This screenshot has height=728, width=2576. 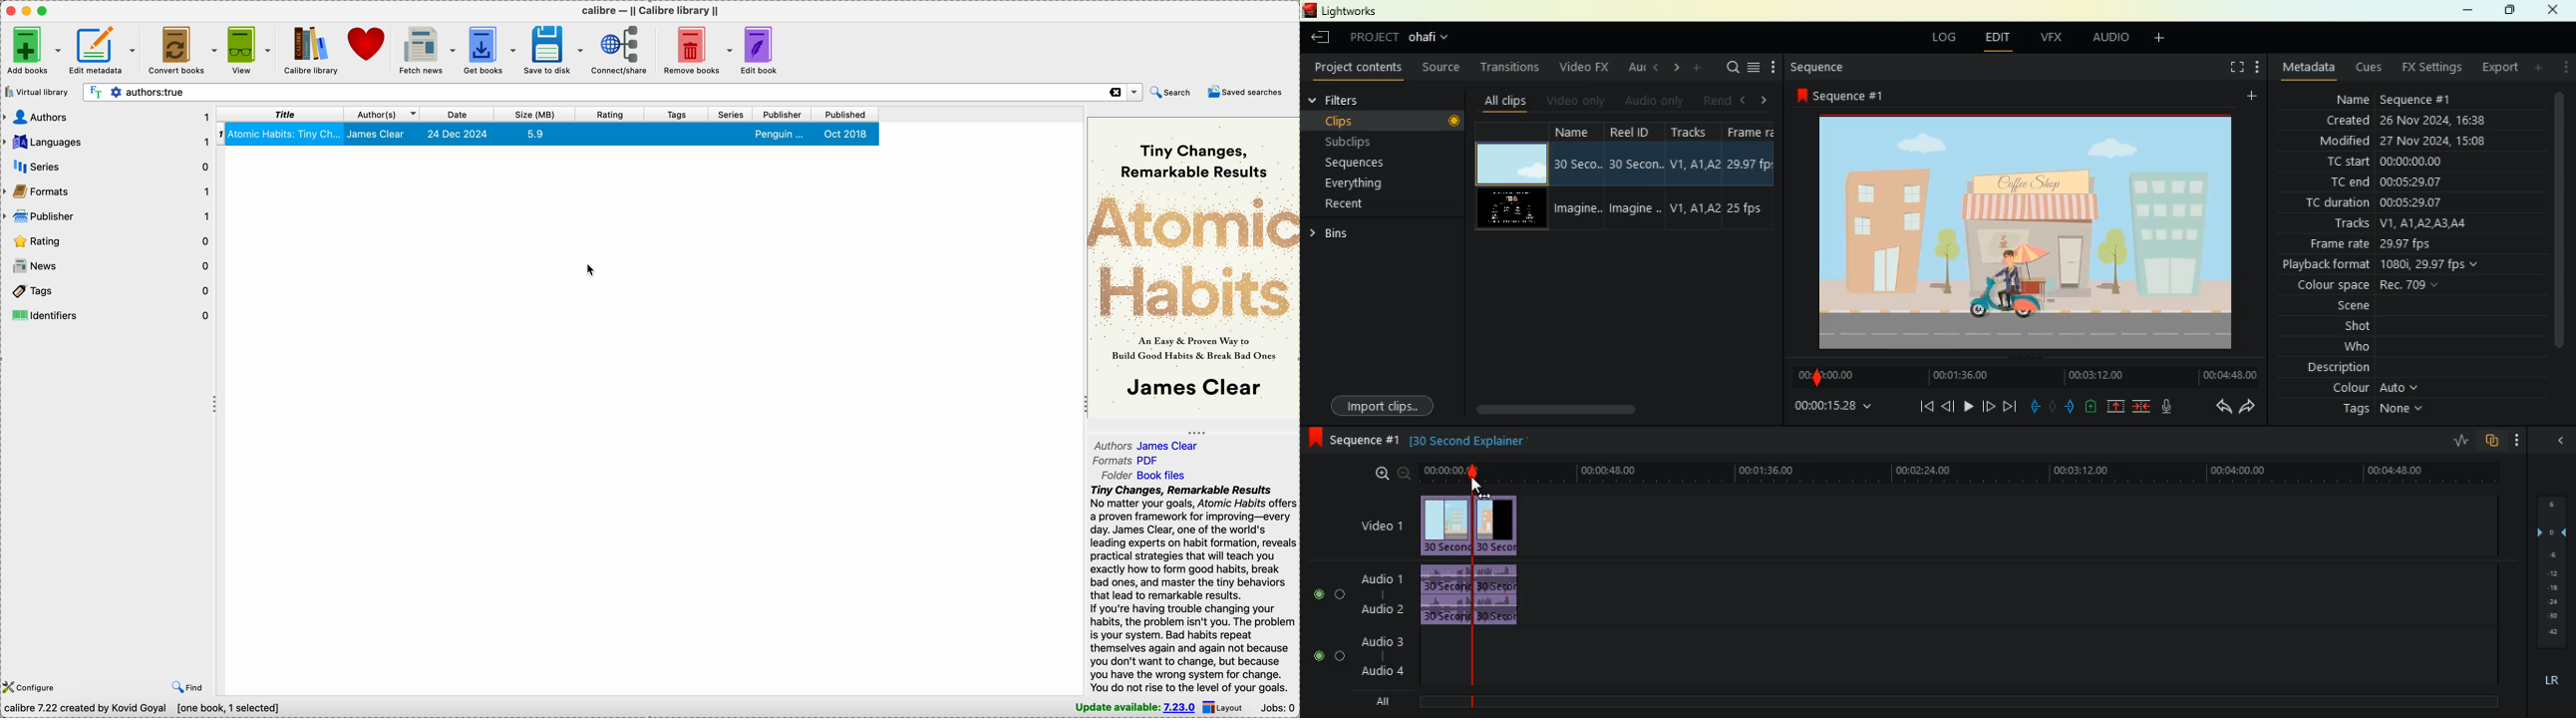 What do you see at coordinates (27, 11) in the screenshot?
I see `minimize Calibre` at bounding box center [27, 11].